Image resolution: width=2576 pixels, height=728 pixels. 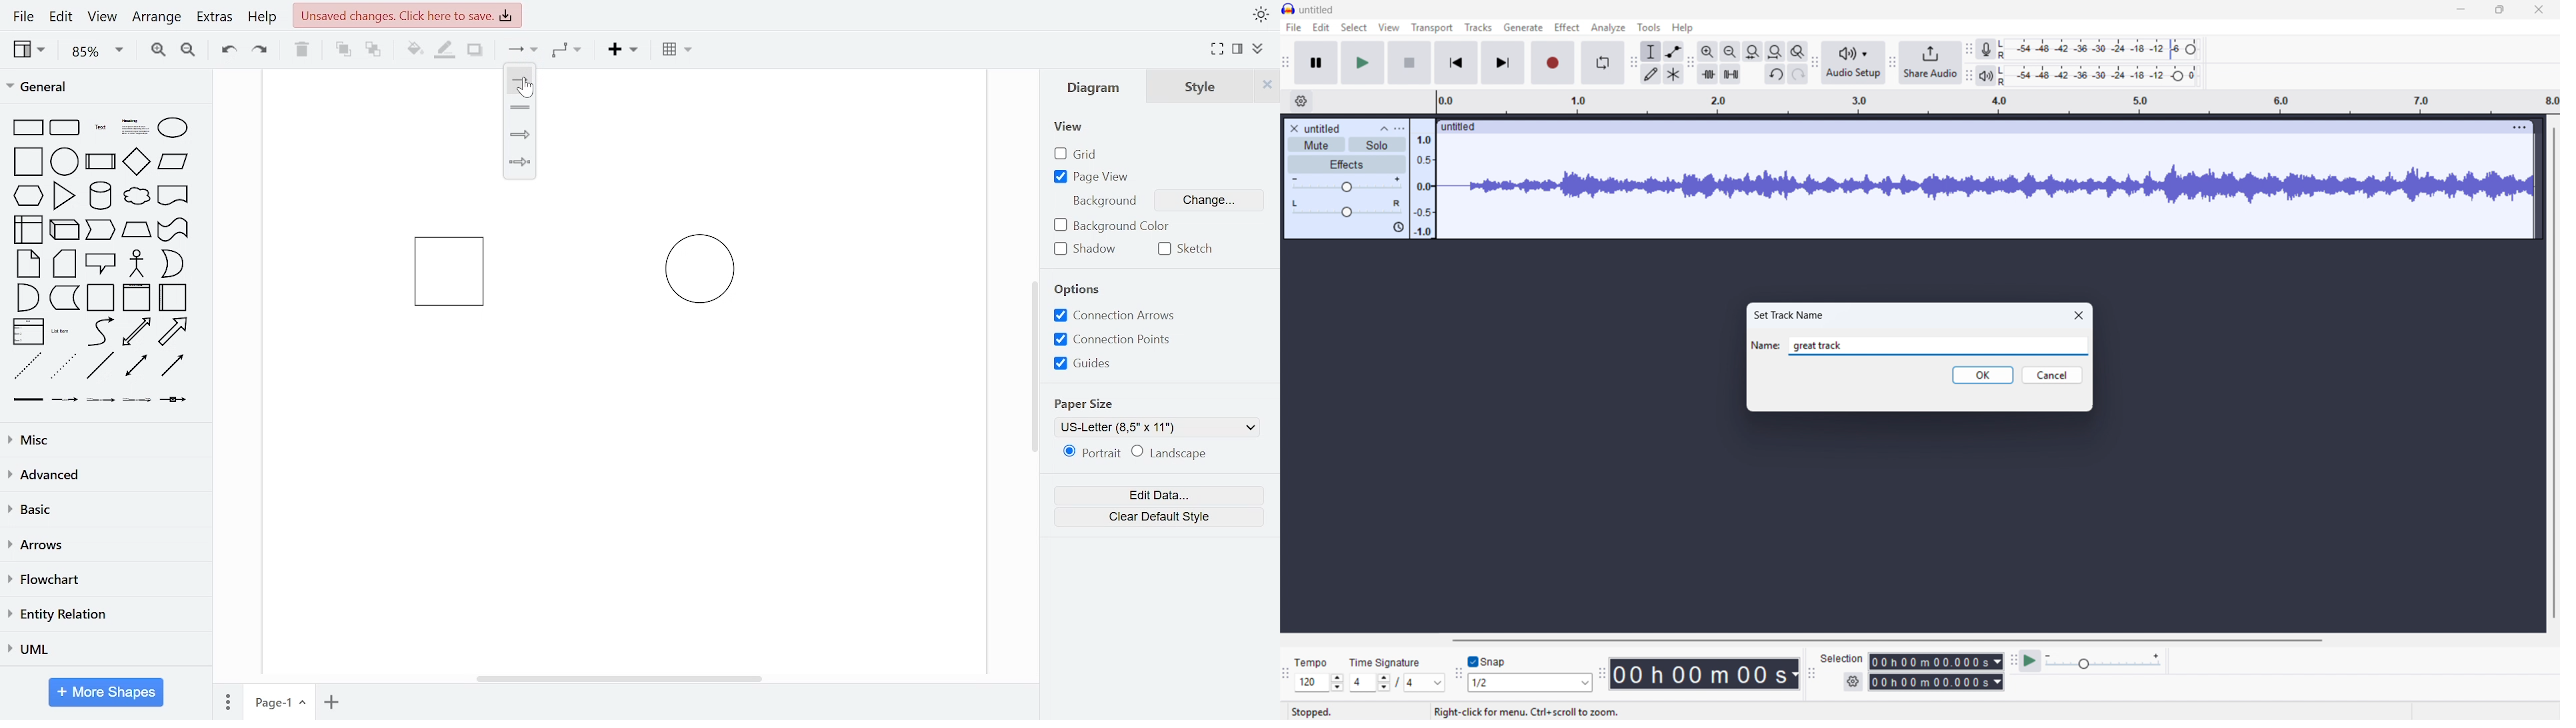 What do you see at coordinates (1389, 27) in the screenshot?
I see `view ` at bounding box center [1389, 27].